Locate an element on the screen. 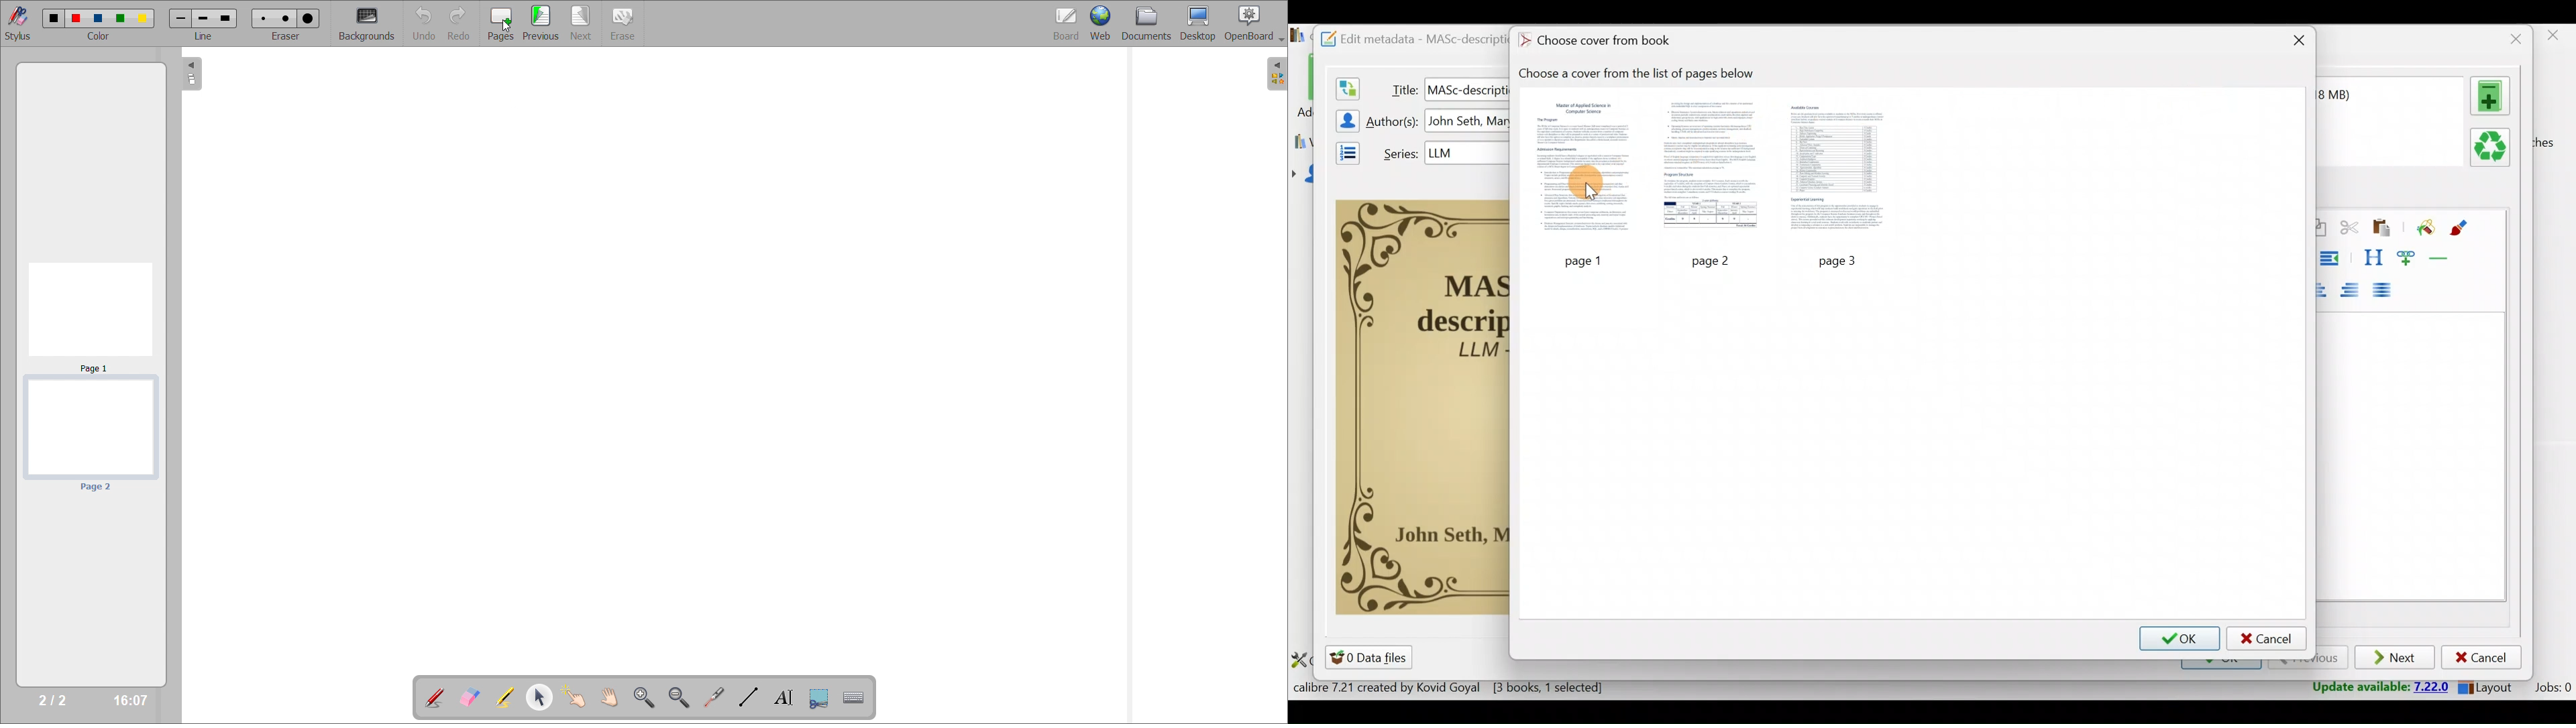  Open the manage series editor is located at coordinates (1344, 151).